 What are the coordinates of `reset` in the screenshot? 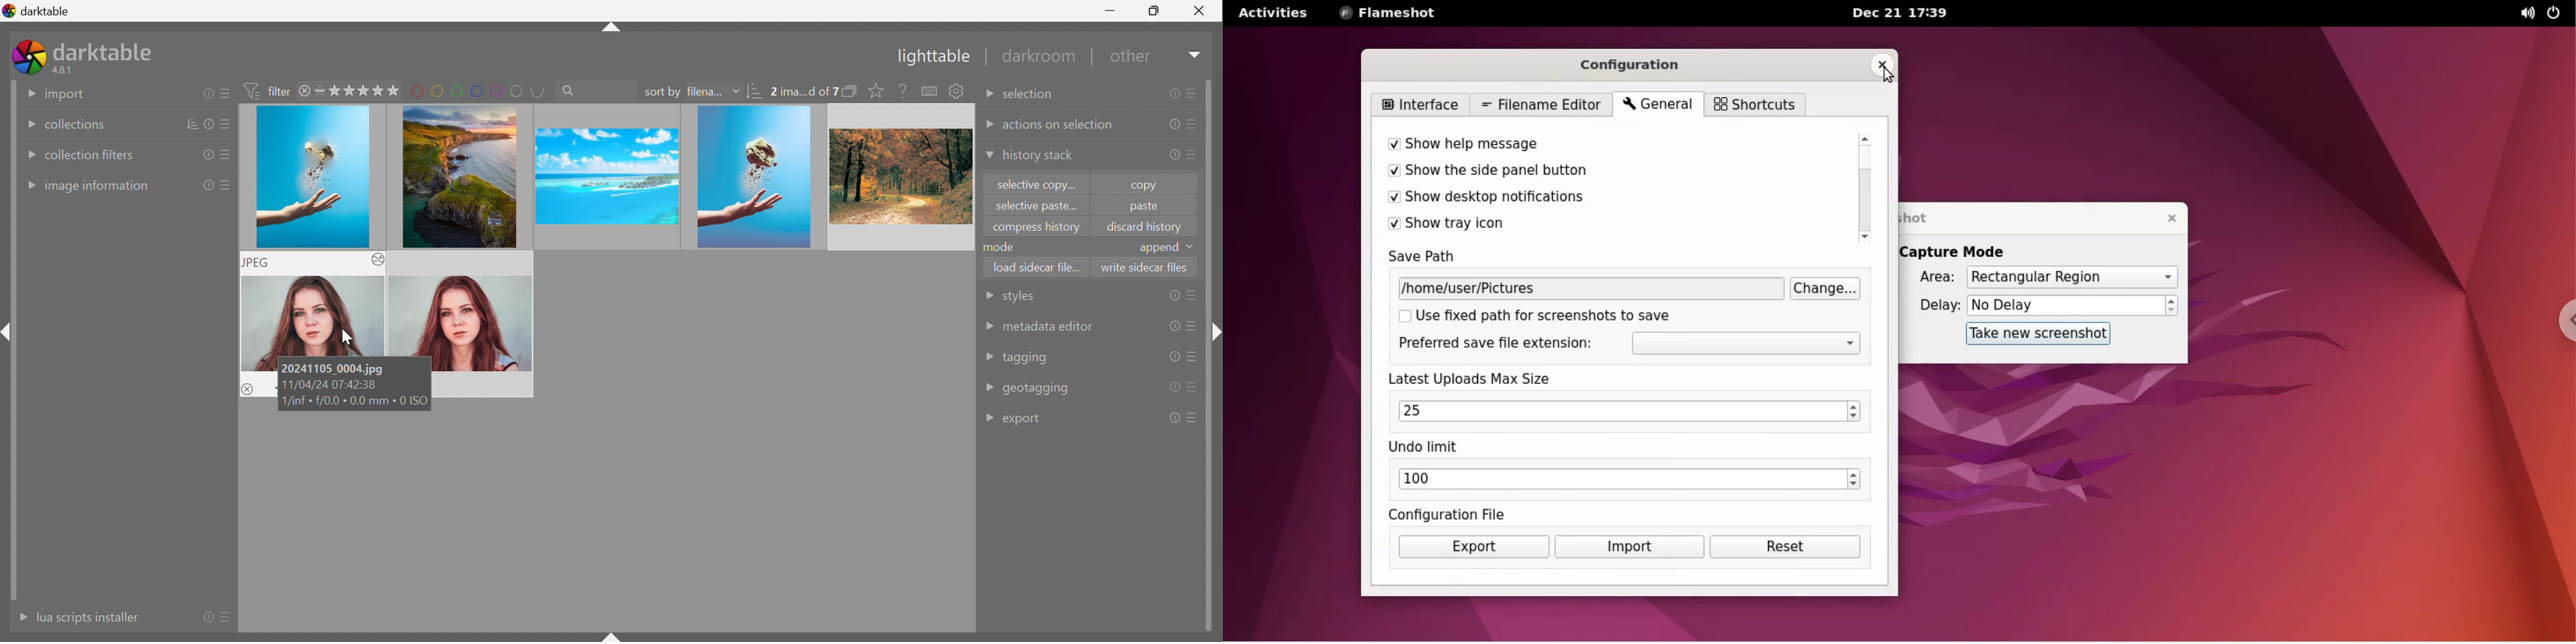 It's located at (205, 155).